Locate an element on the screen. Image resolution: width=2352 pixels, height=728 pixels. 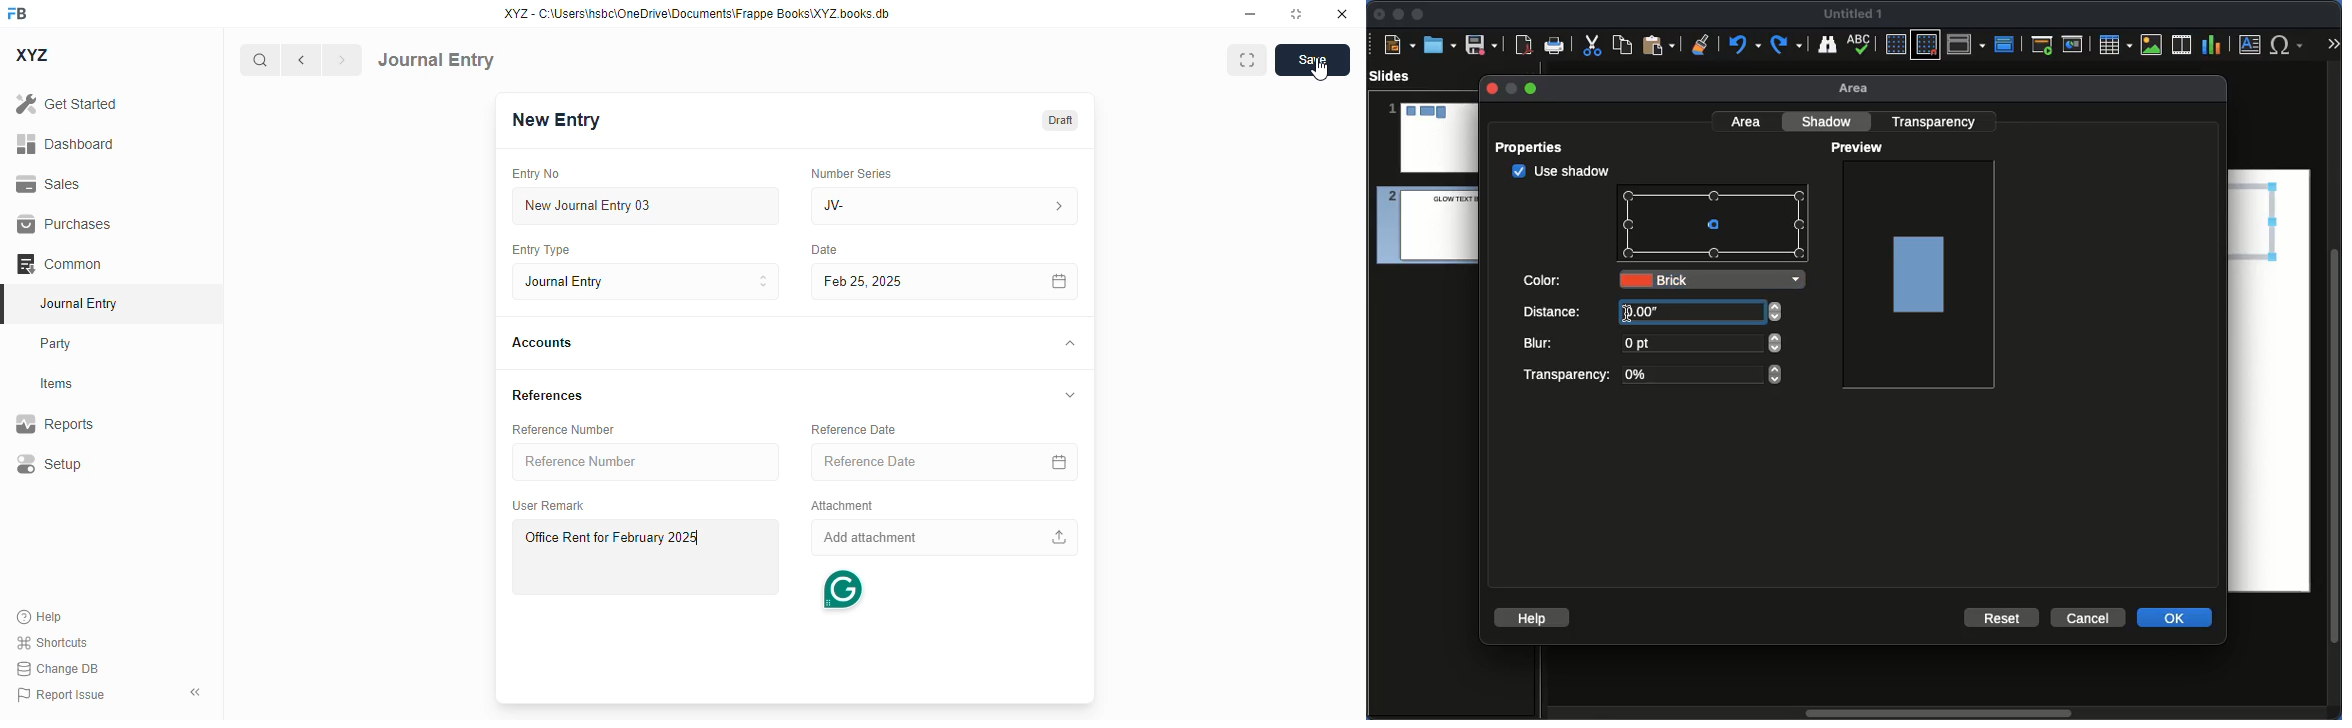
entry no is located at coordinates (536, 174).